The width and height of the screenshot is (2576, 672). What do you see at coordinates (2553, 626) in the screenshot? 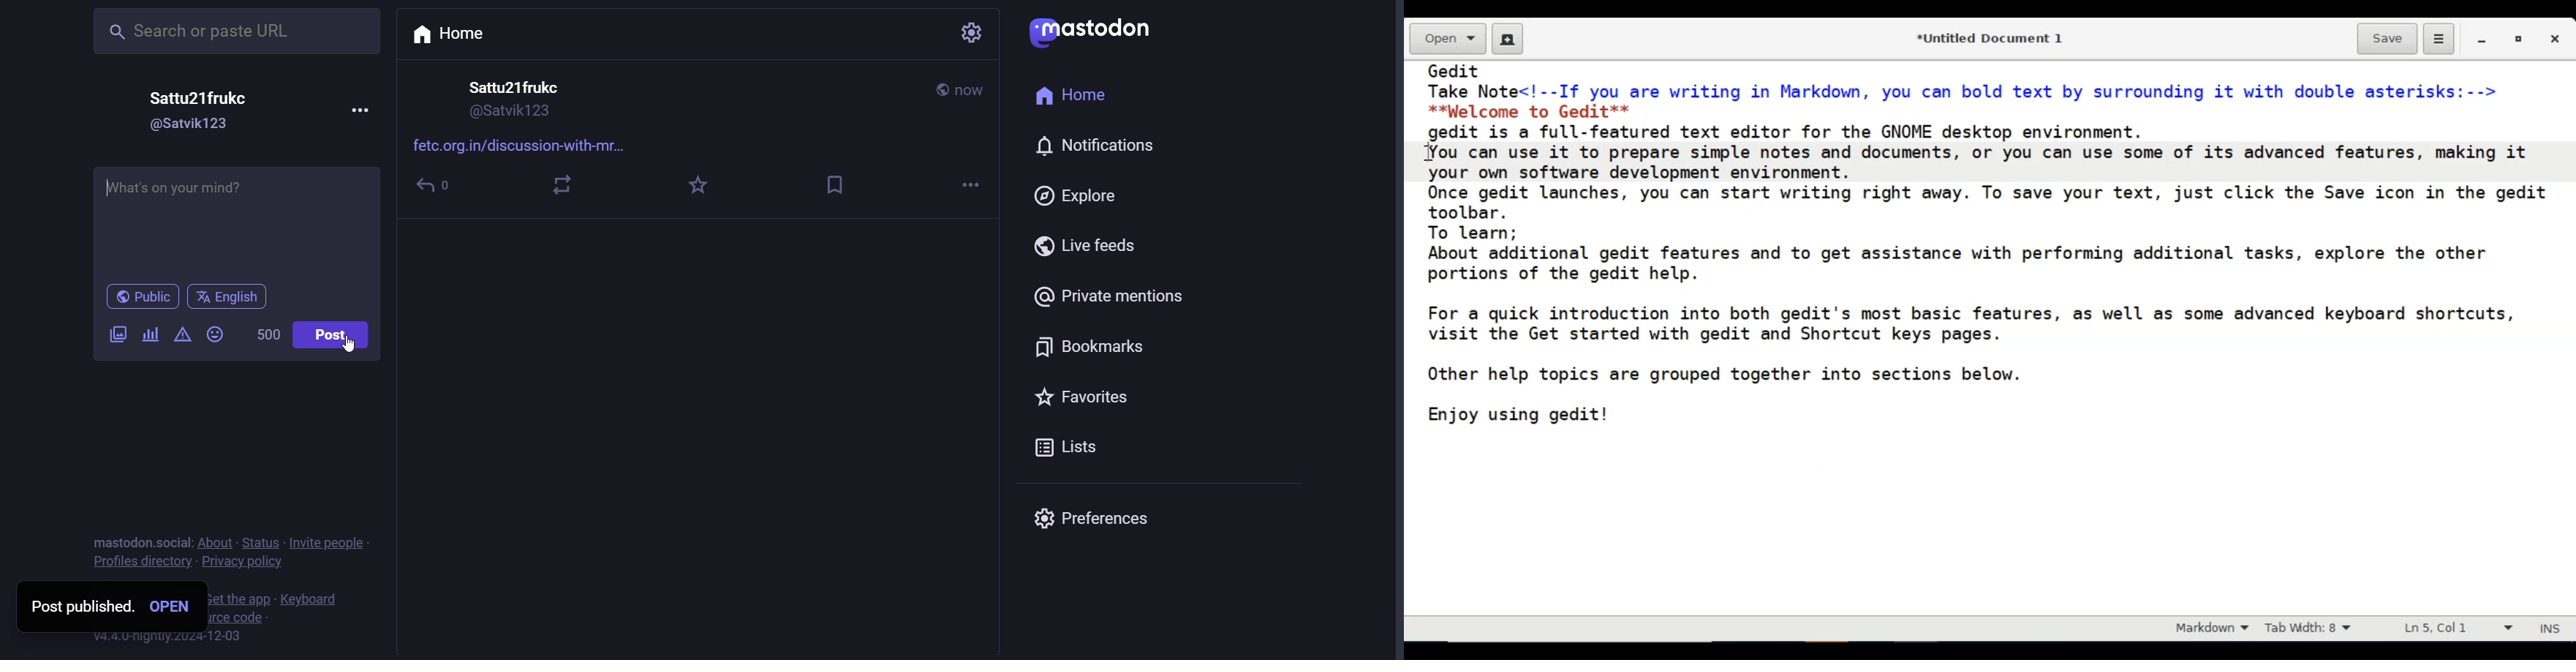
I see `Insert Mode` at bounding box center [2553, 626].